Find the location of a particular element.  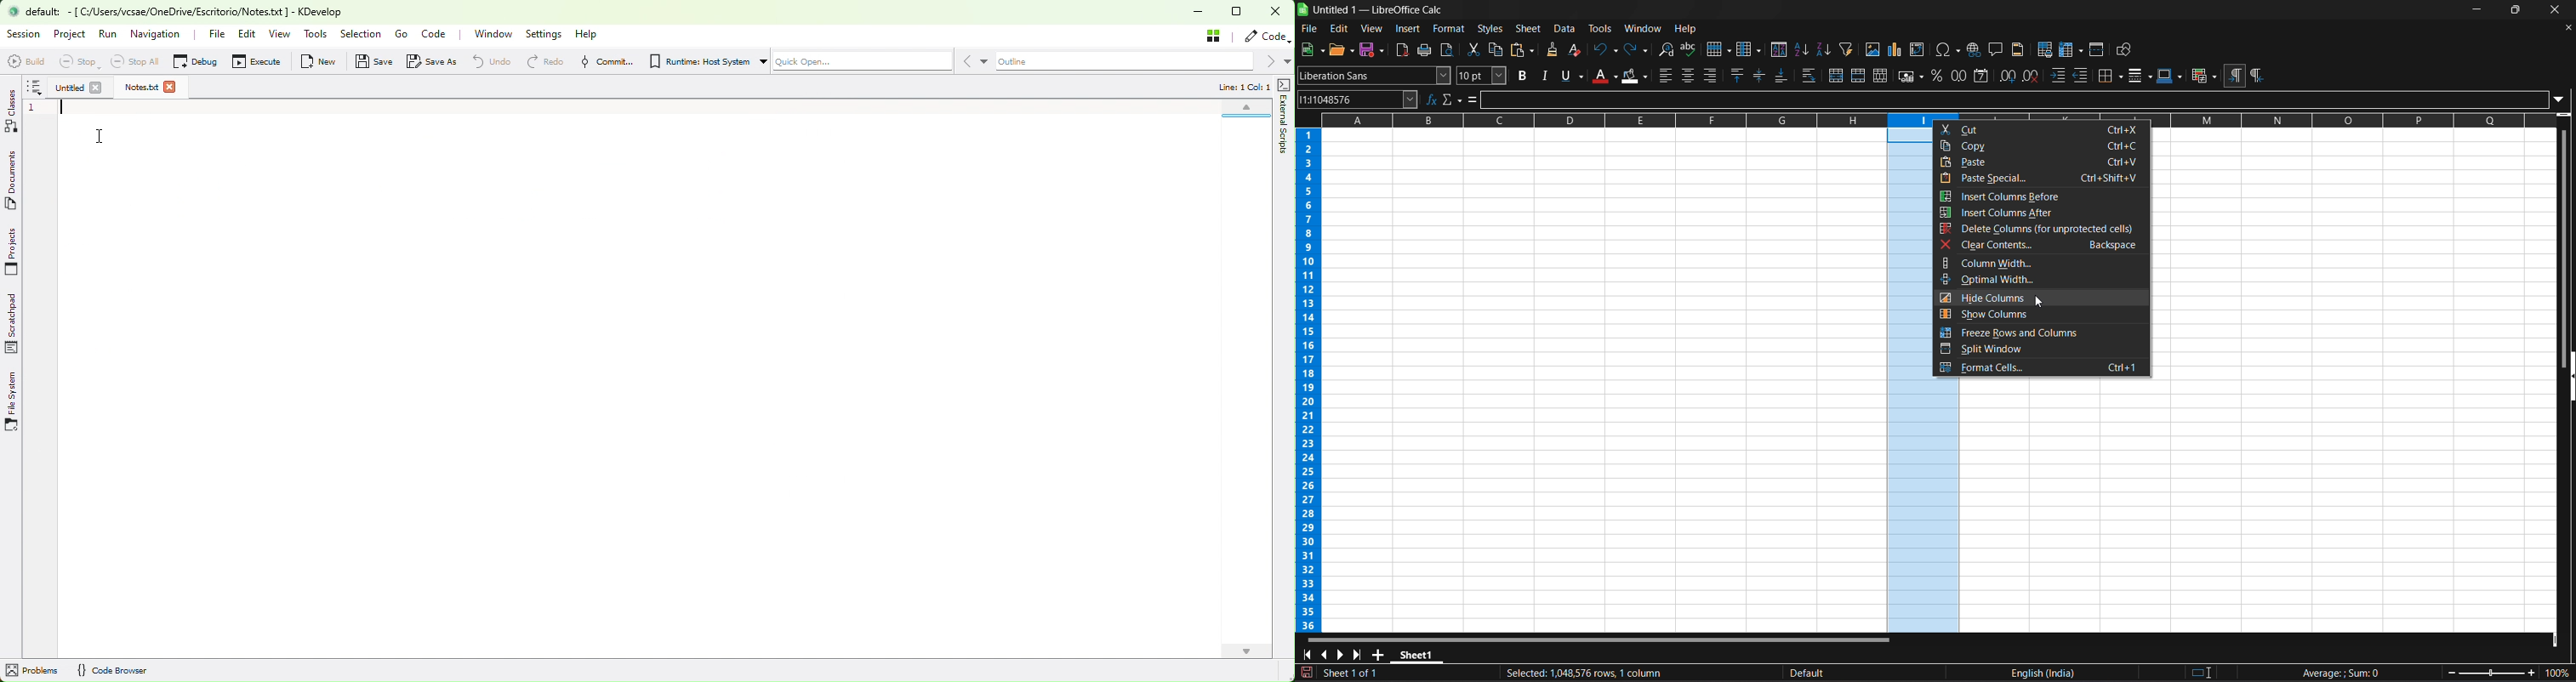

zoom factor is located at coordinates (2504, 672).